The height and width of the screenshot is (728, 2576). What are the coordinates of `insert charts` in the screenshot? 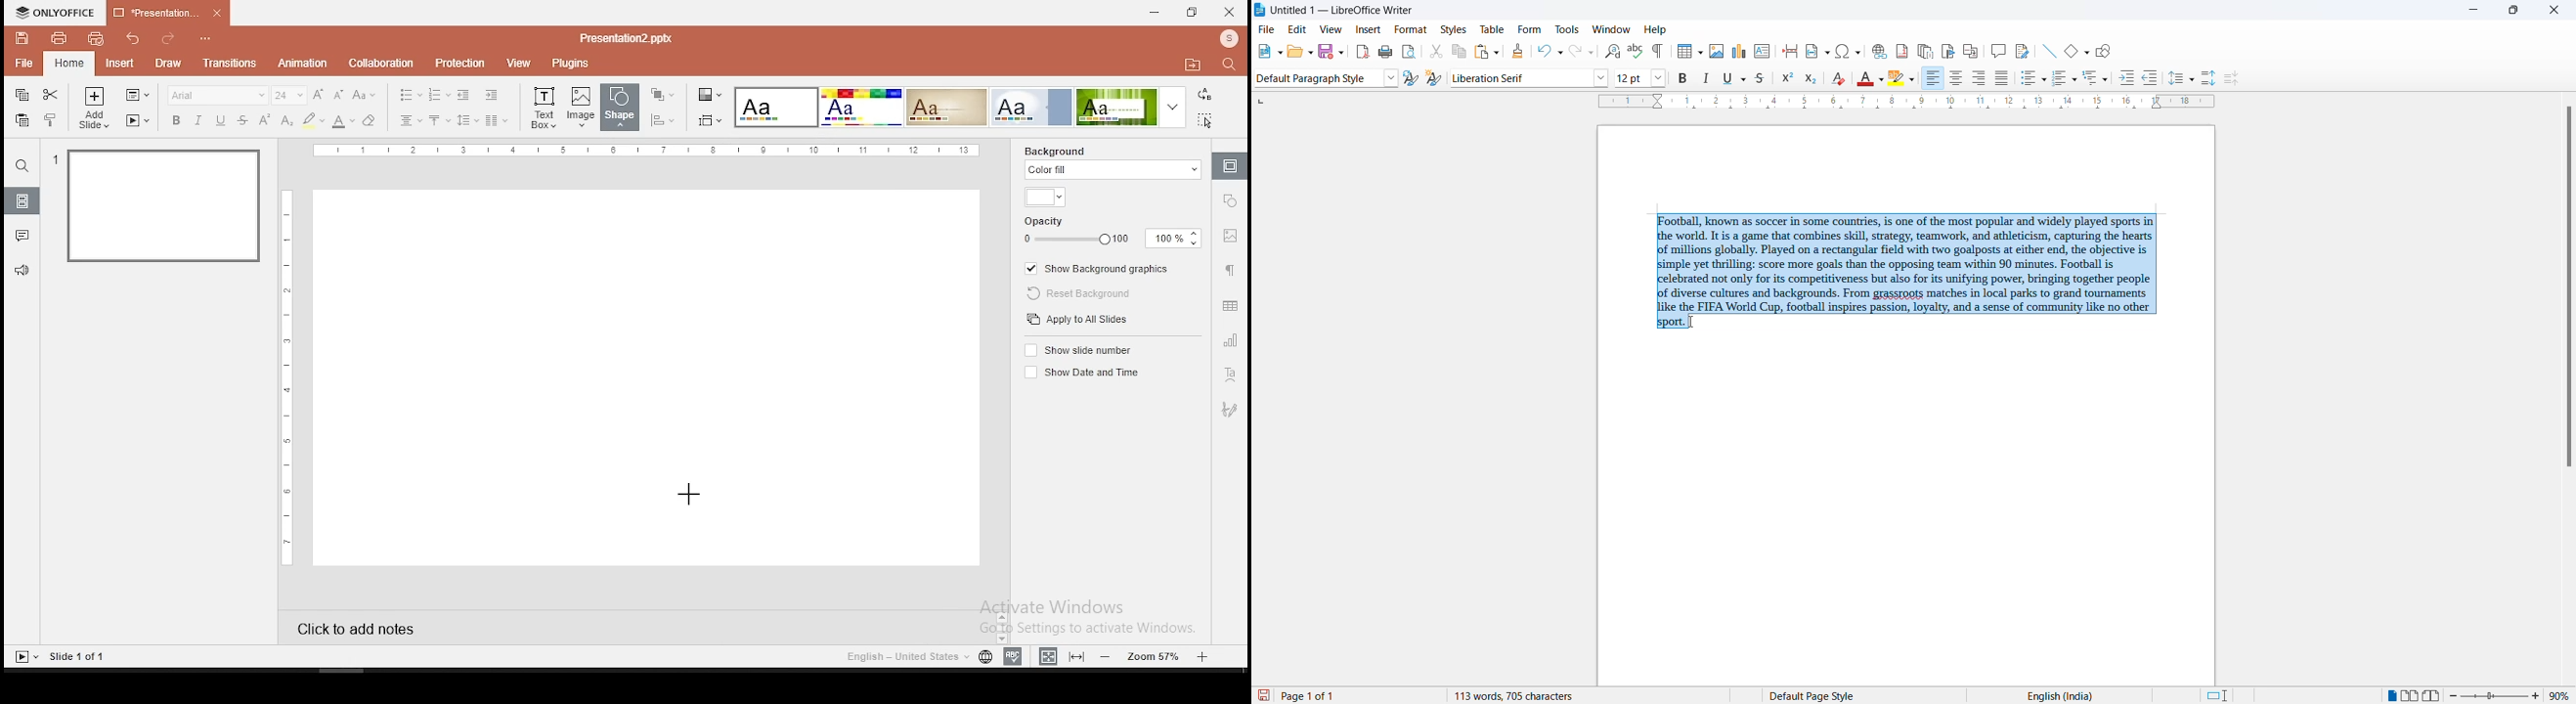 It's located at (1739, 50).